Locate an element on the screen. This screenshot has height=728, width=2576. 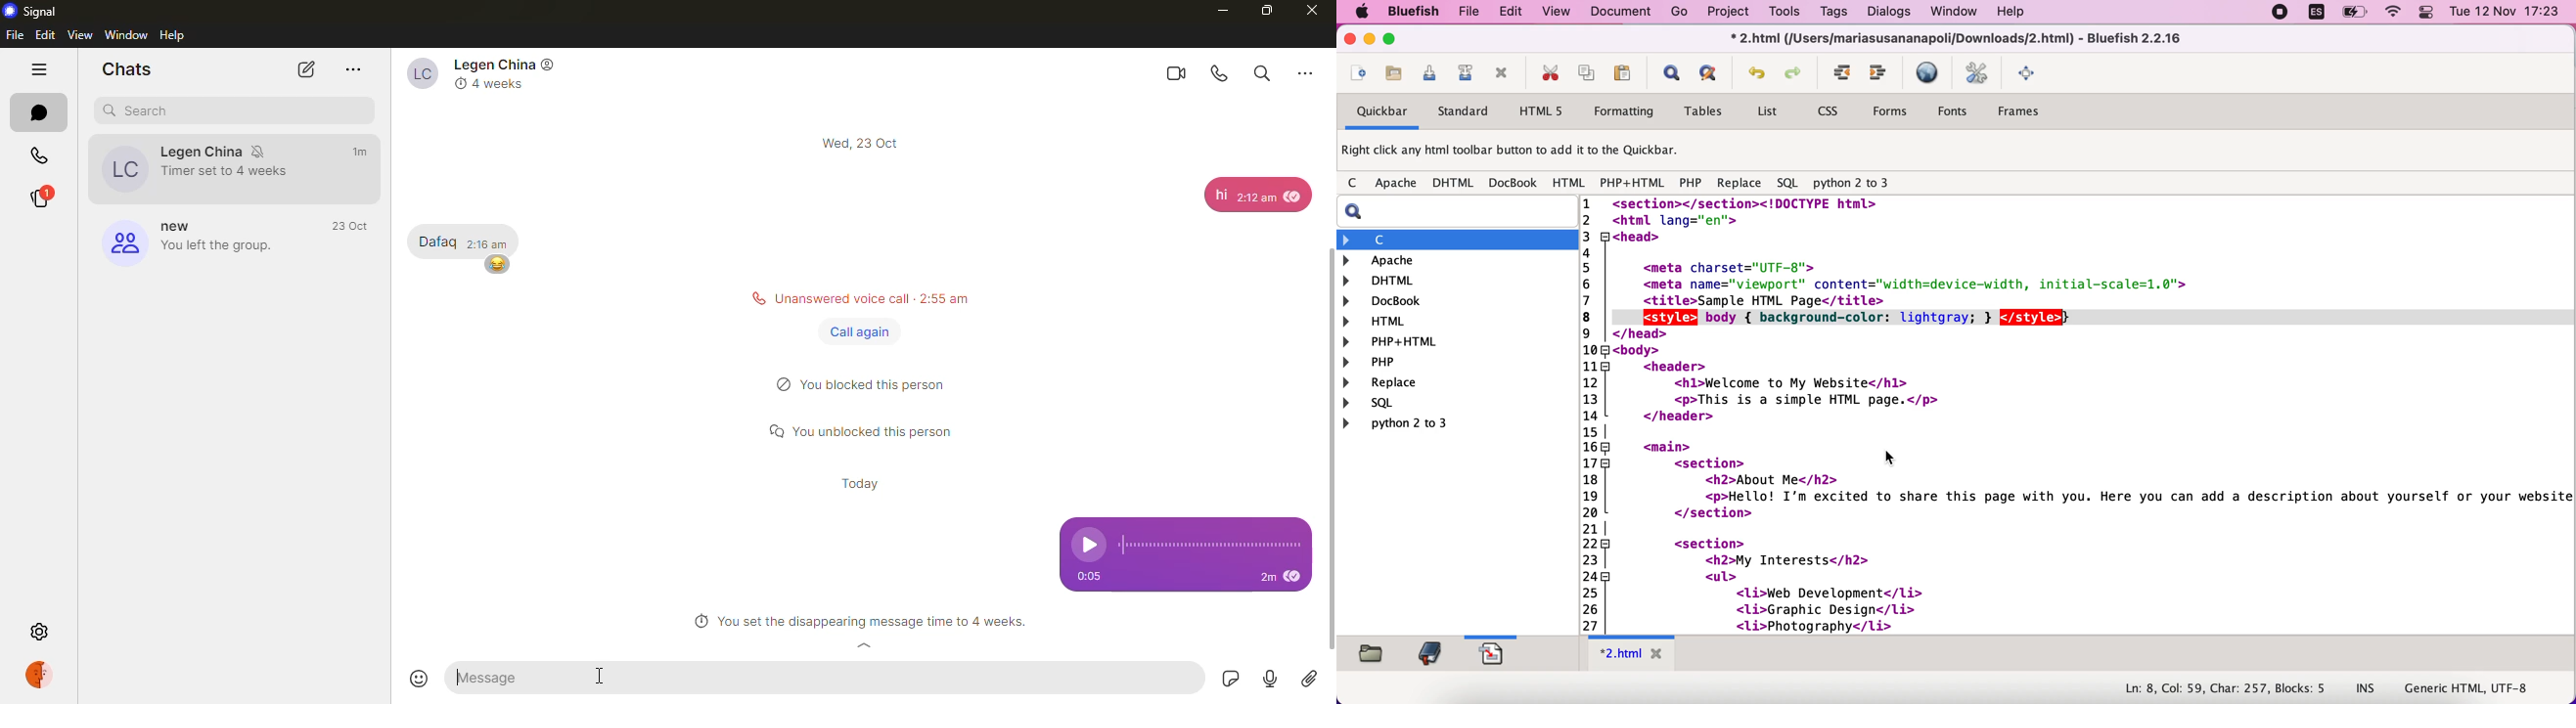
Legen China LC  Timer set to 4 weeks is located at coordinates (190, 168).